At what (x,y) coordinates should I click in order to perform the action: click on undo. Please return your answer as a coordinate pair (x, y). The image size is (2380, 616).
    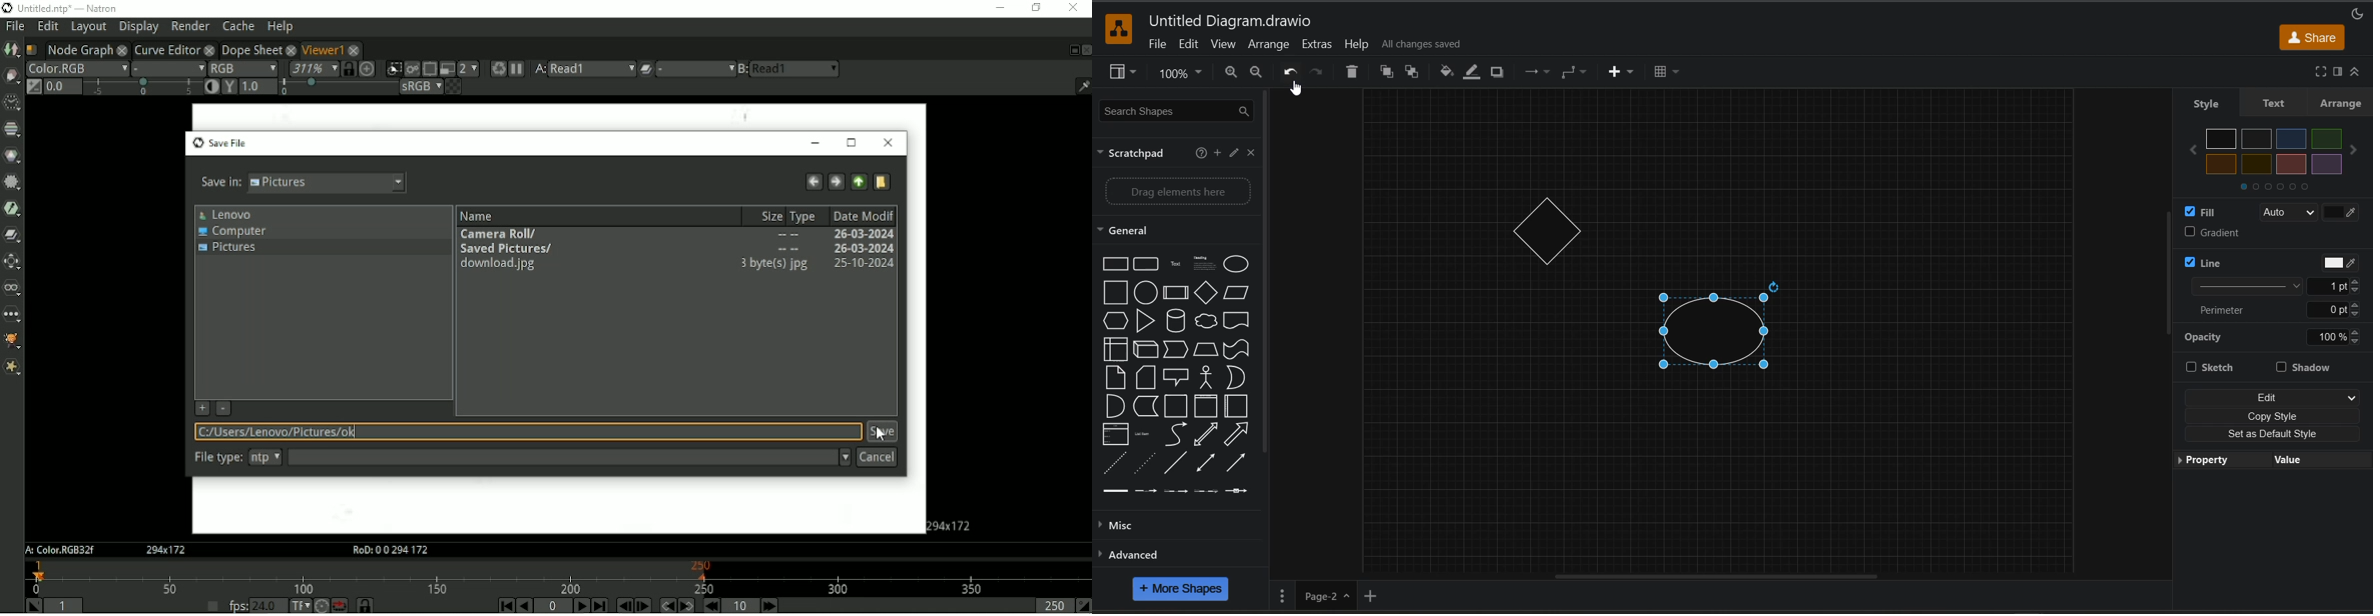
    Looking at the image, I should click on (1292, 72).